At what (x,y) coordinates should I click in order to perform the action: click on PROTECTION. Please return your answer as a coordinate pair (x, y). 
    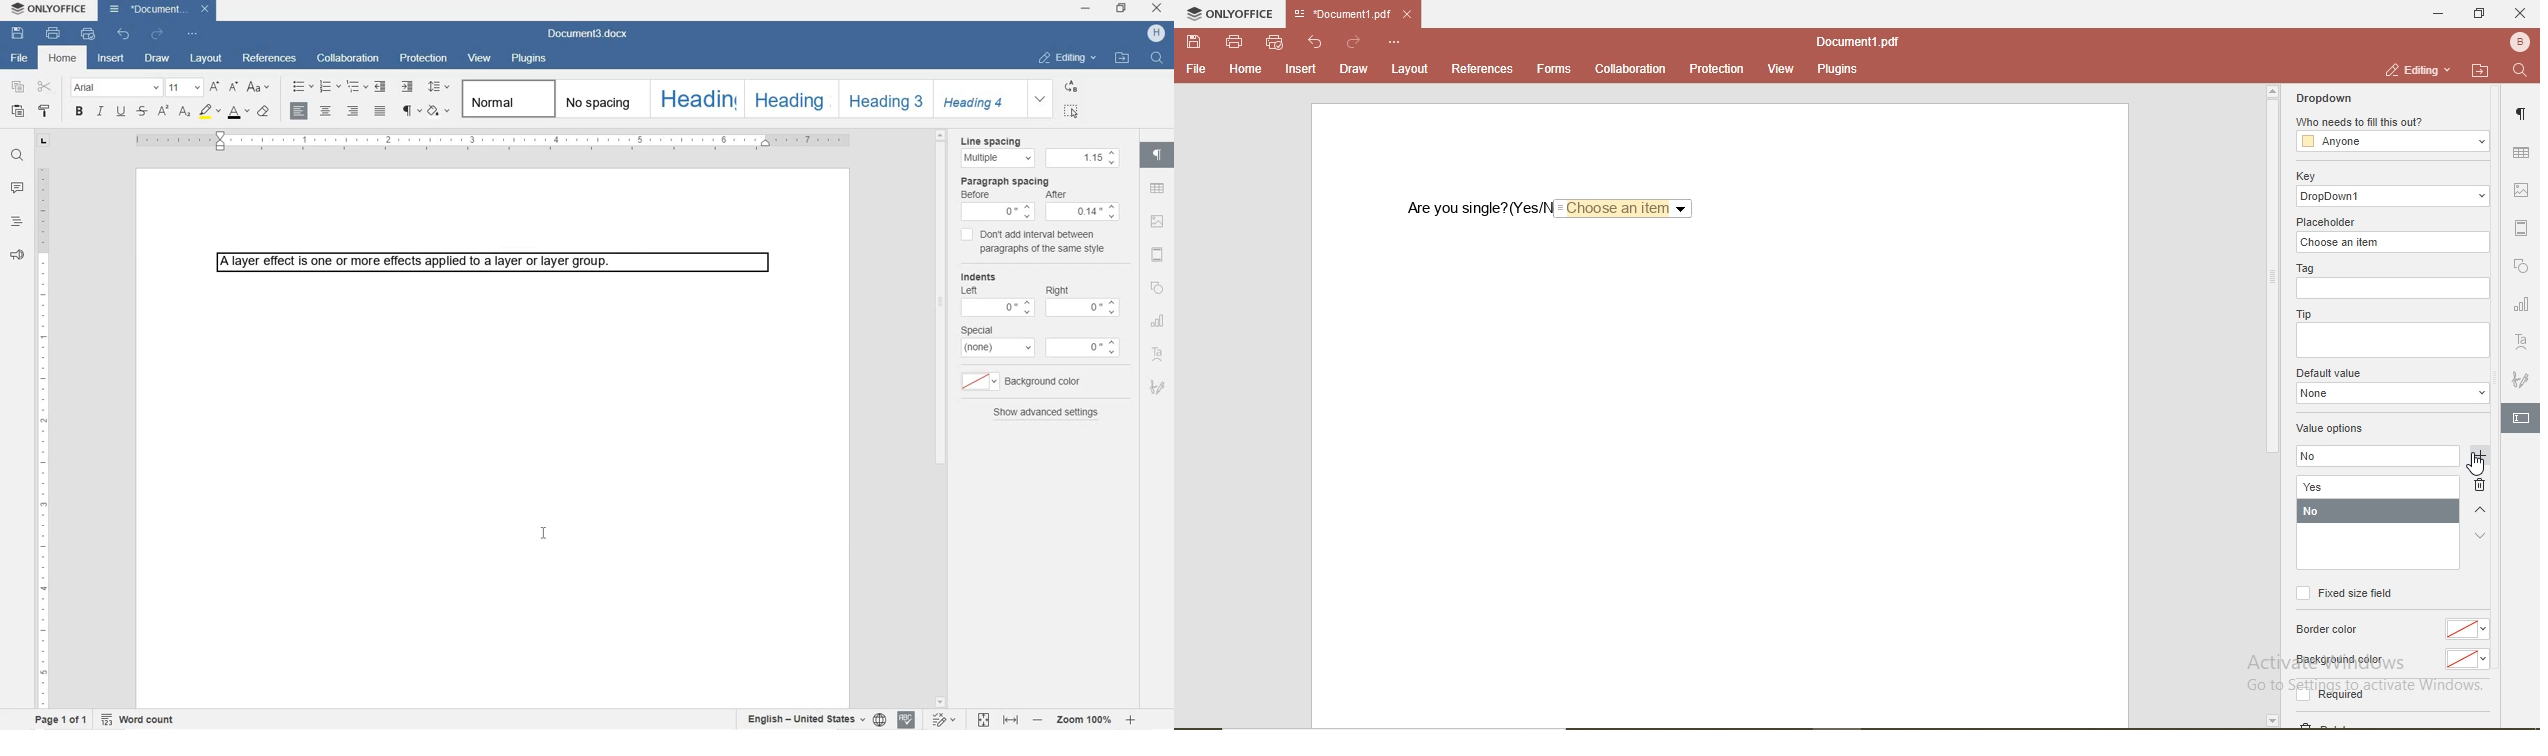
    Looking at the image, I should click on (425, 59).